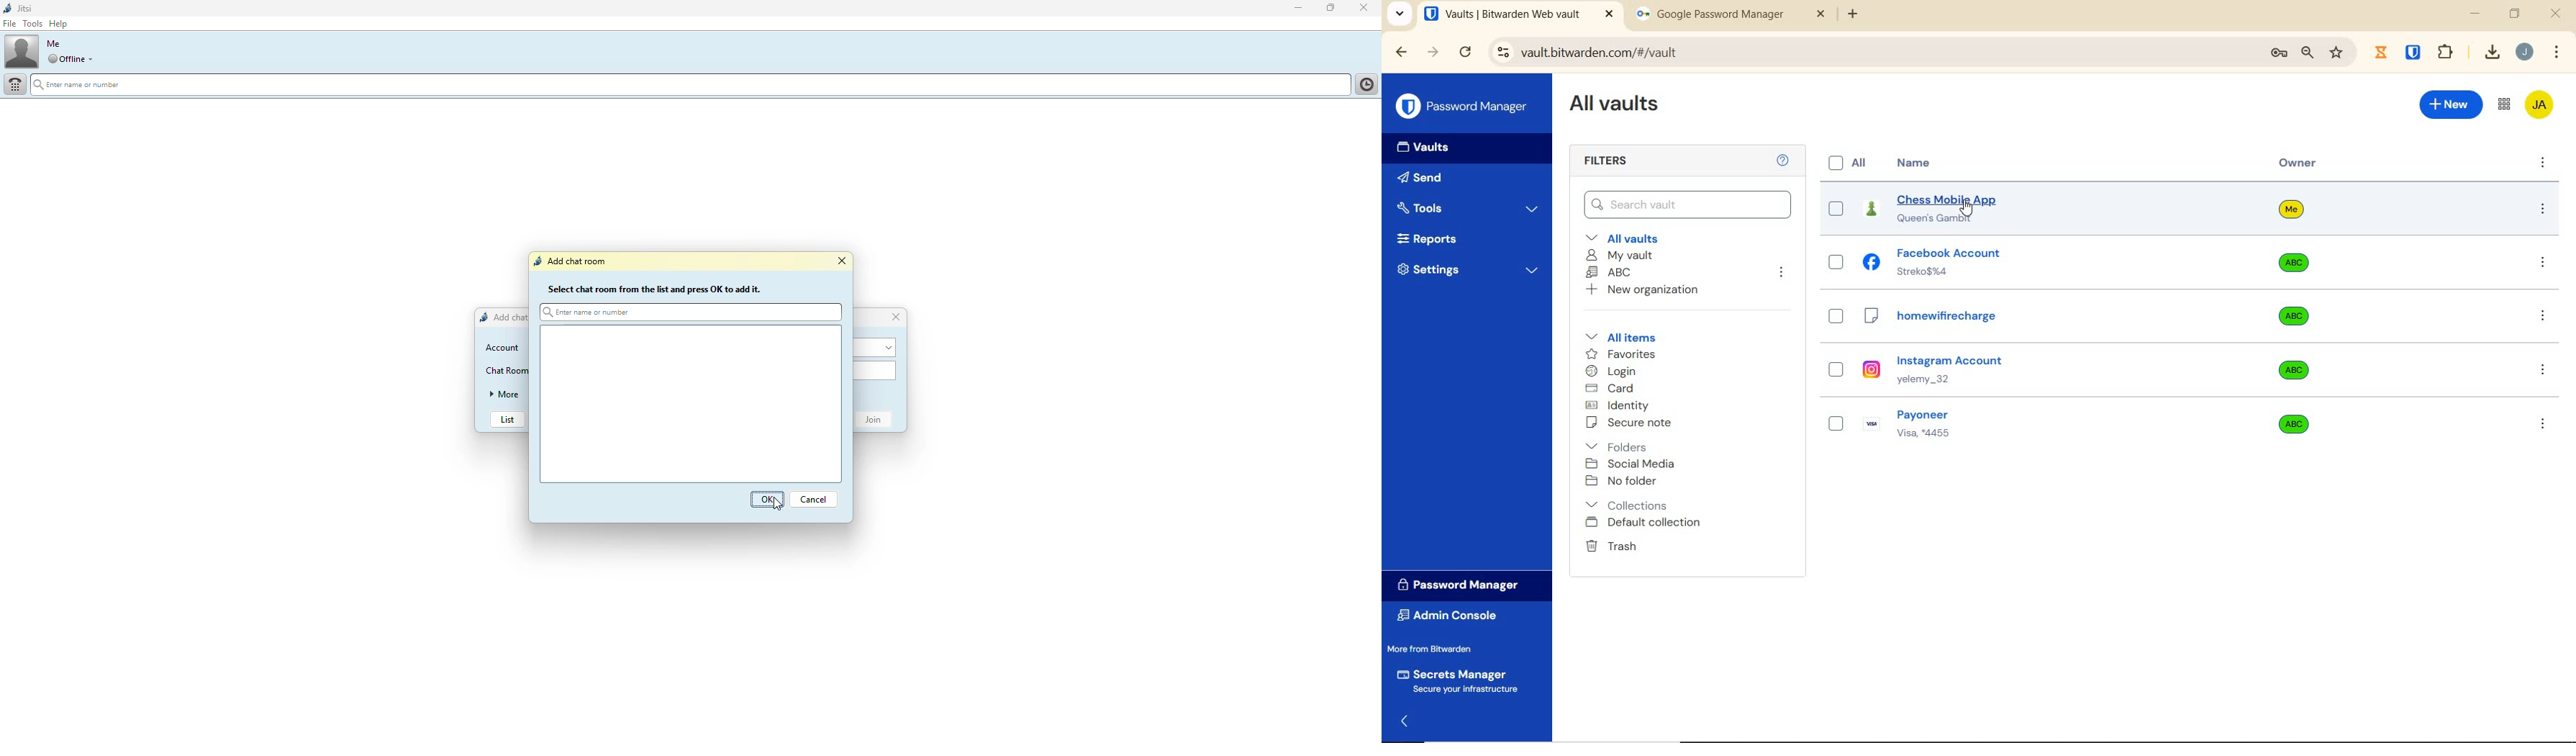  Describe the element at coordinates (1328, 7) in the screenshot. I see `maximize` at that location.